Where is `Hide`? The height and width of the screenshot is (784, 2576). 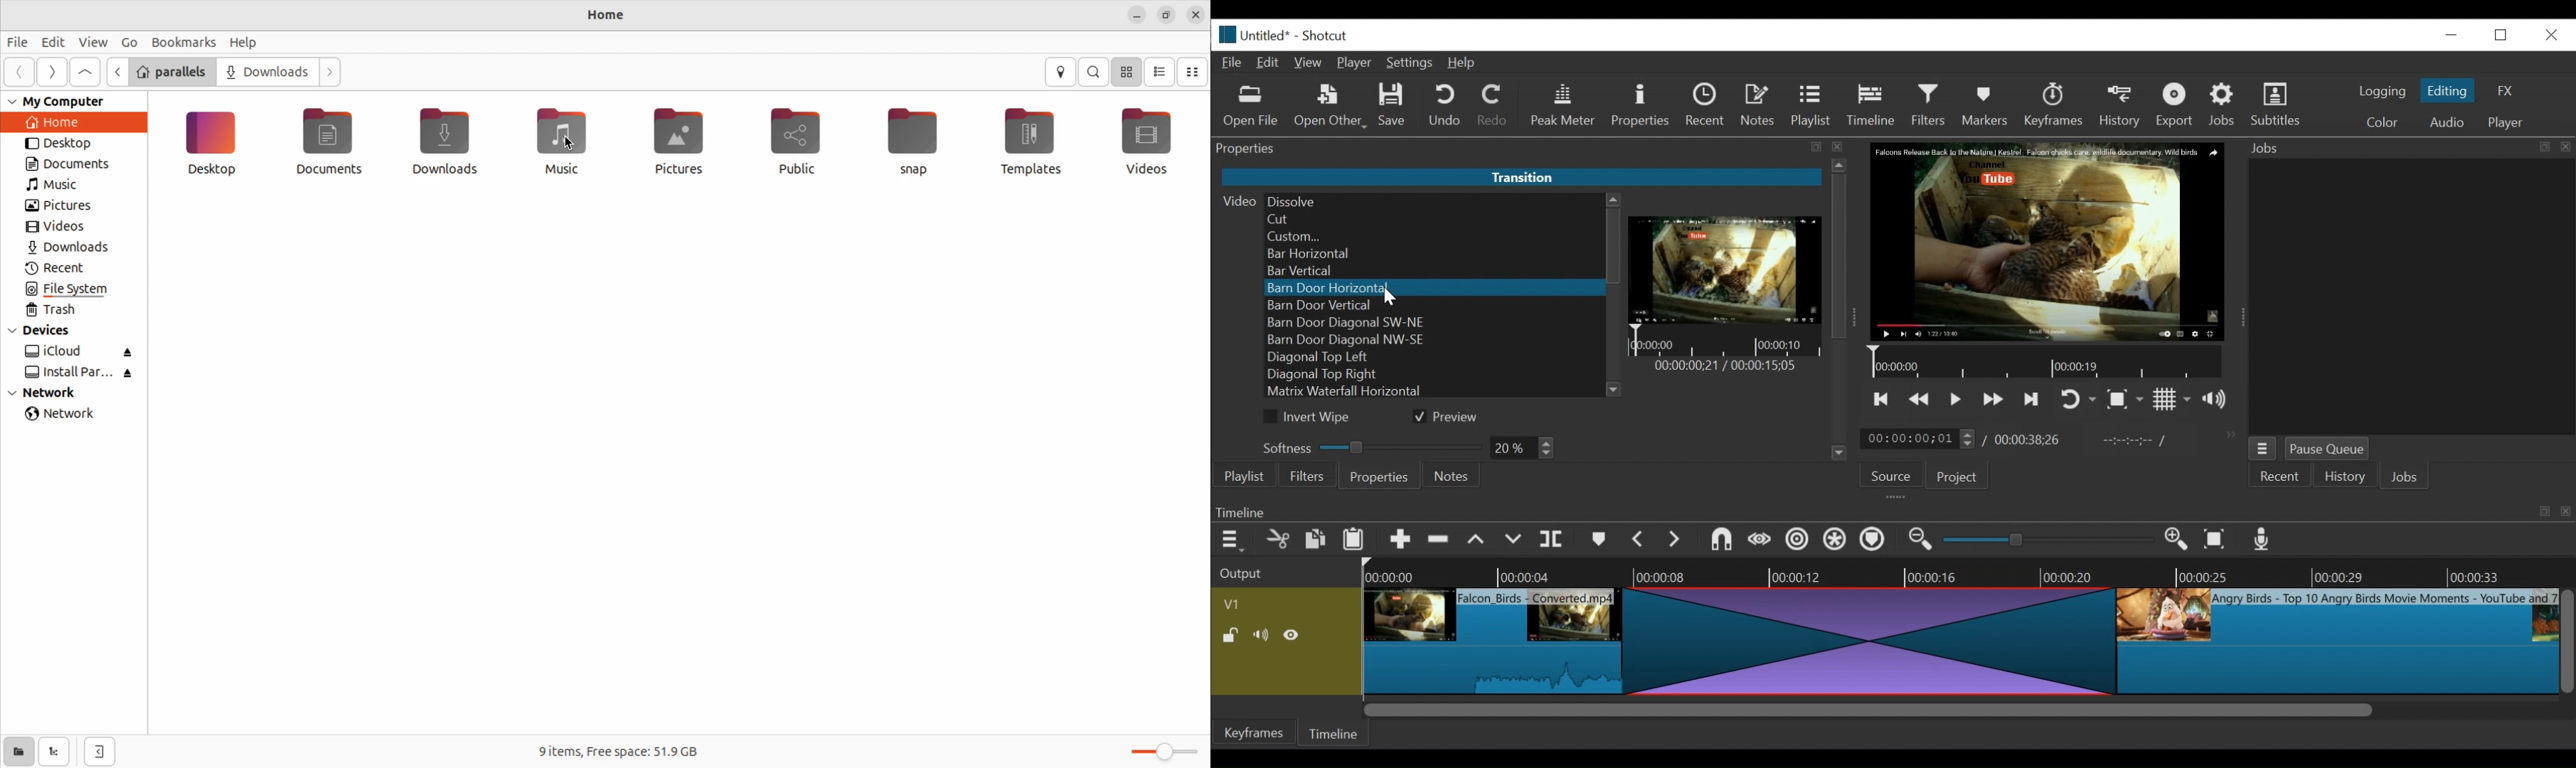
Hide is located at coordinates (1295, 635).